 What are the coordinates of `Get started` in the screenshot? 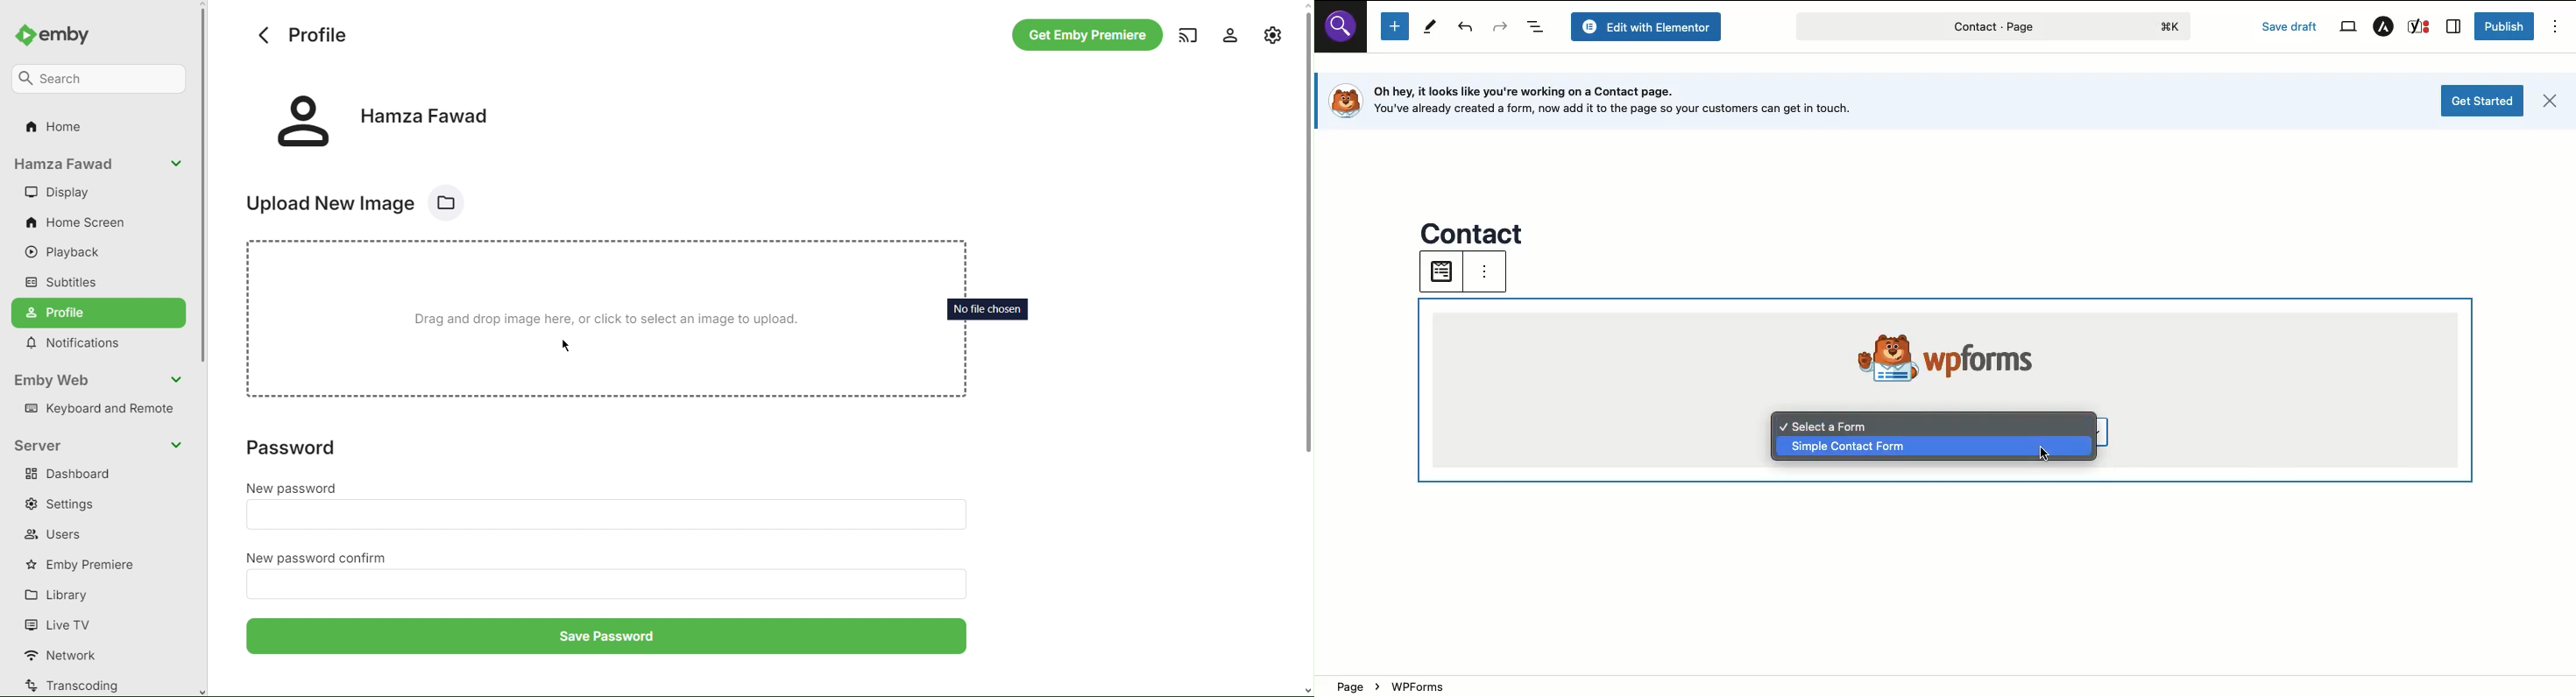 It's located at (2481, 101).